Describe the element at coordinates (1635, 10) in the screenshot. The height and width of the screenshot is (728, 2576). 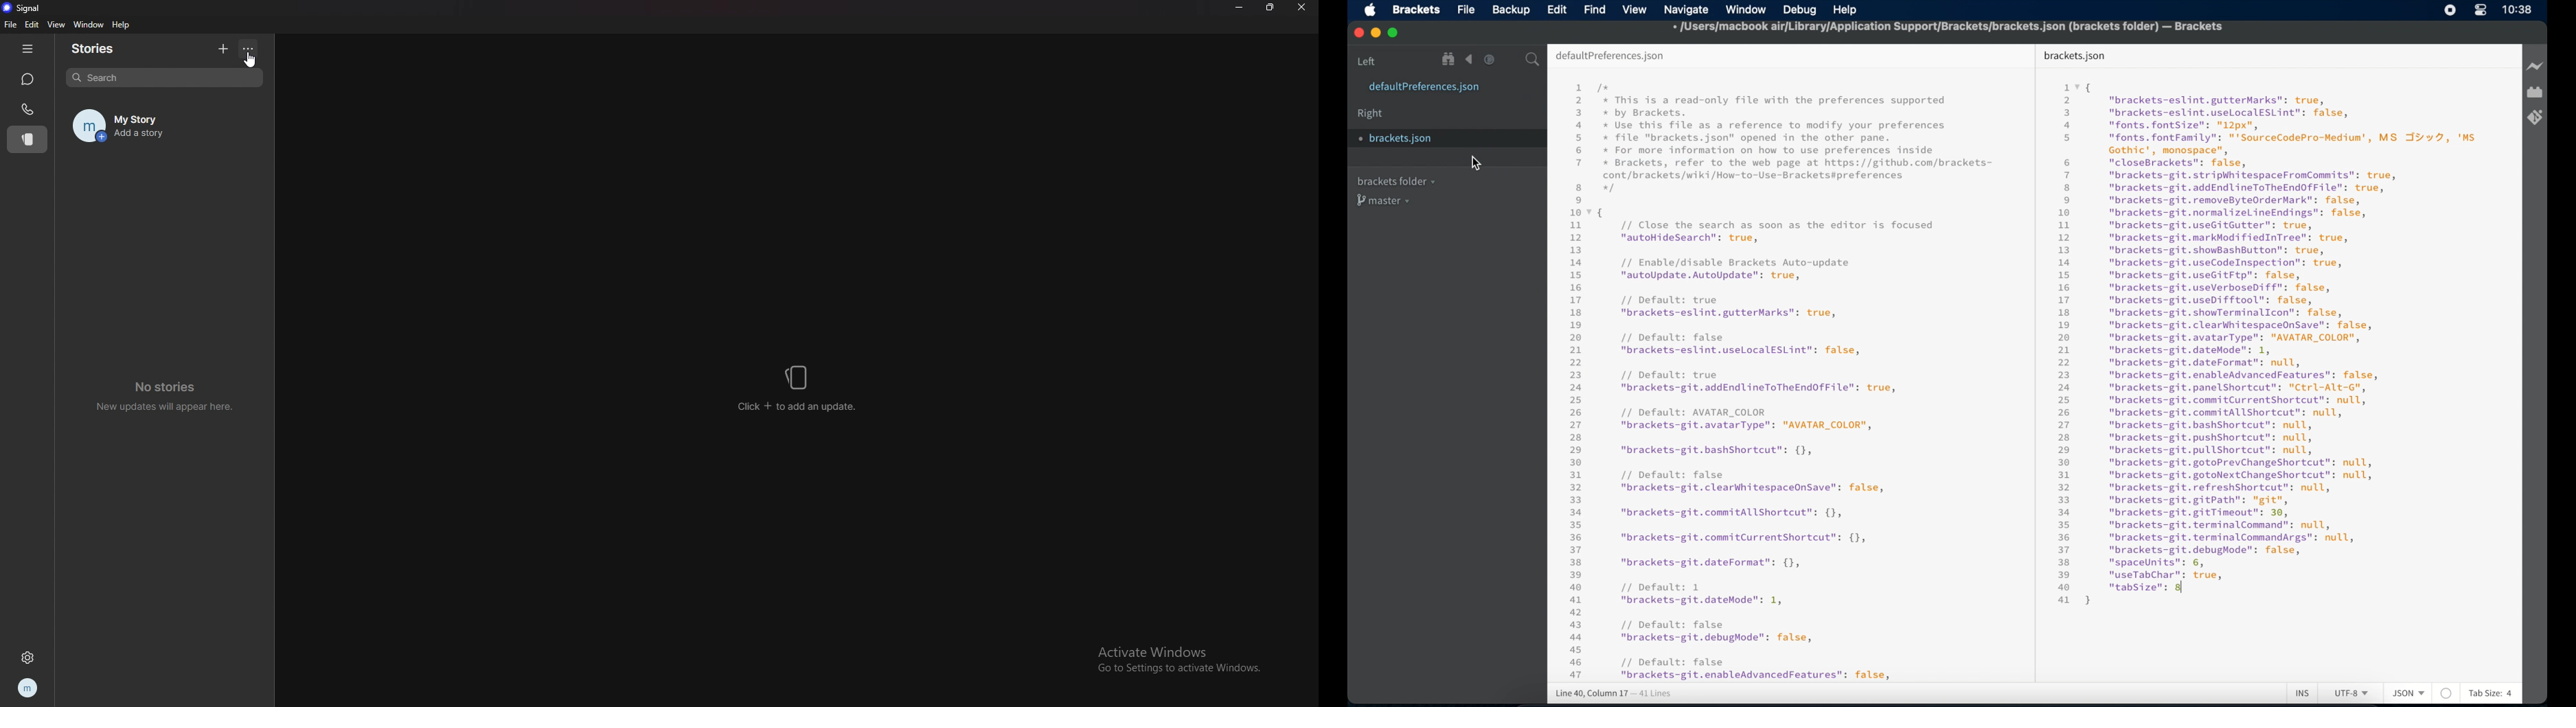
I see `view` at that location.